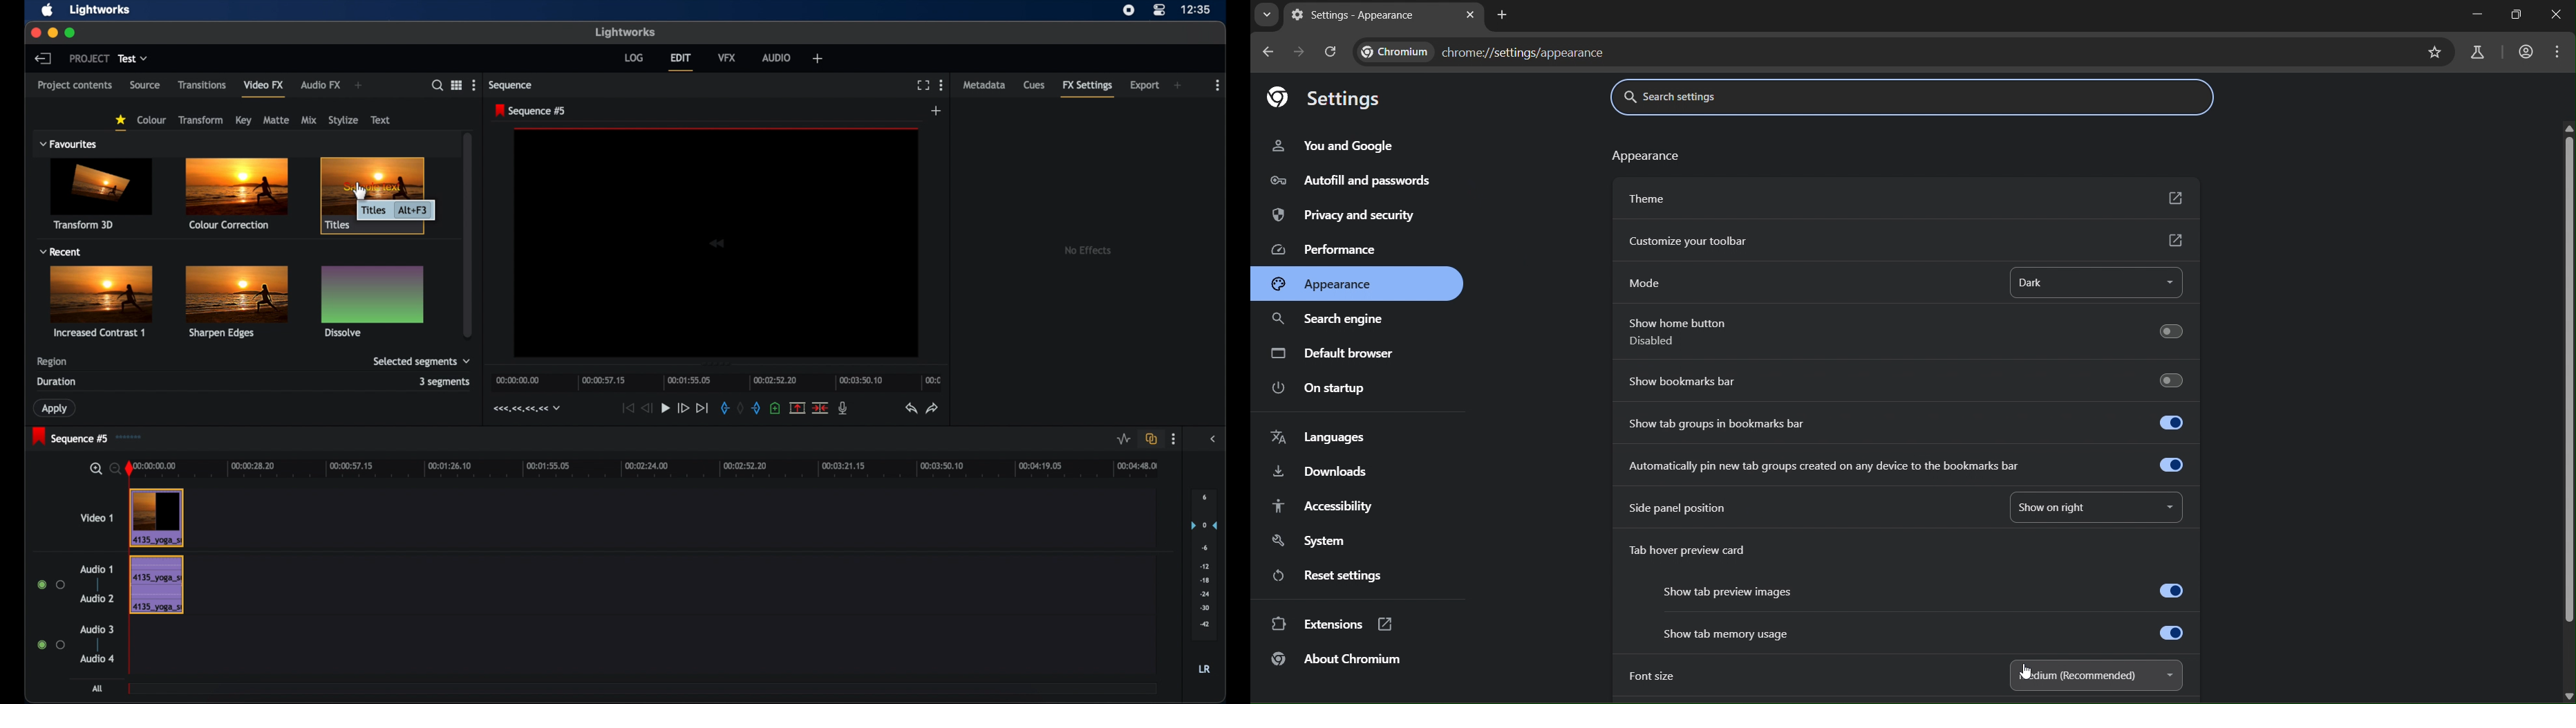 This screenshot has width=2576, height=728. What do you see at coordinates (309, 120) in the screenshot?
I see `mix` at bounding box center [309, 120].